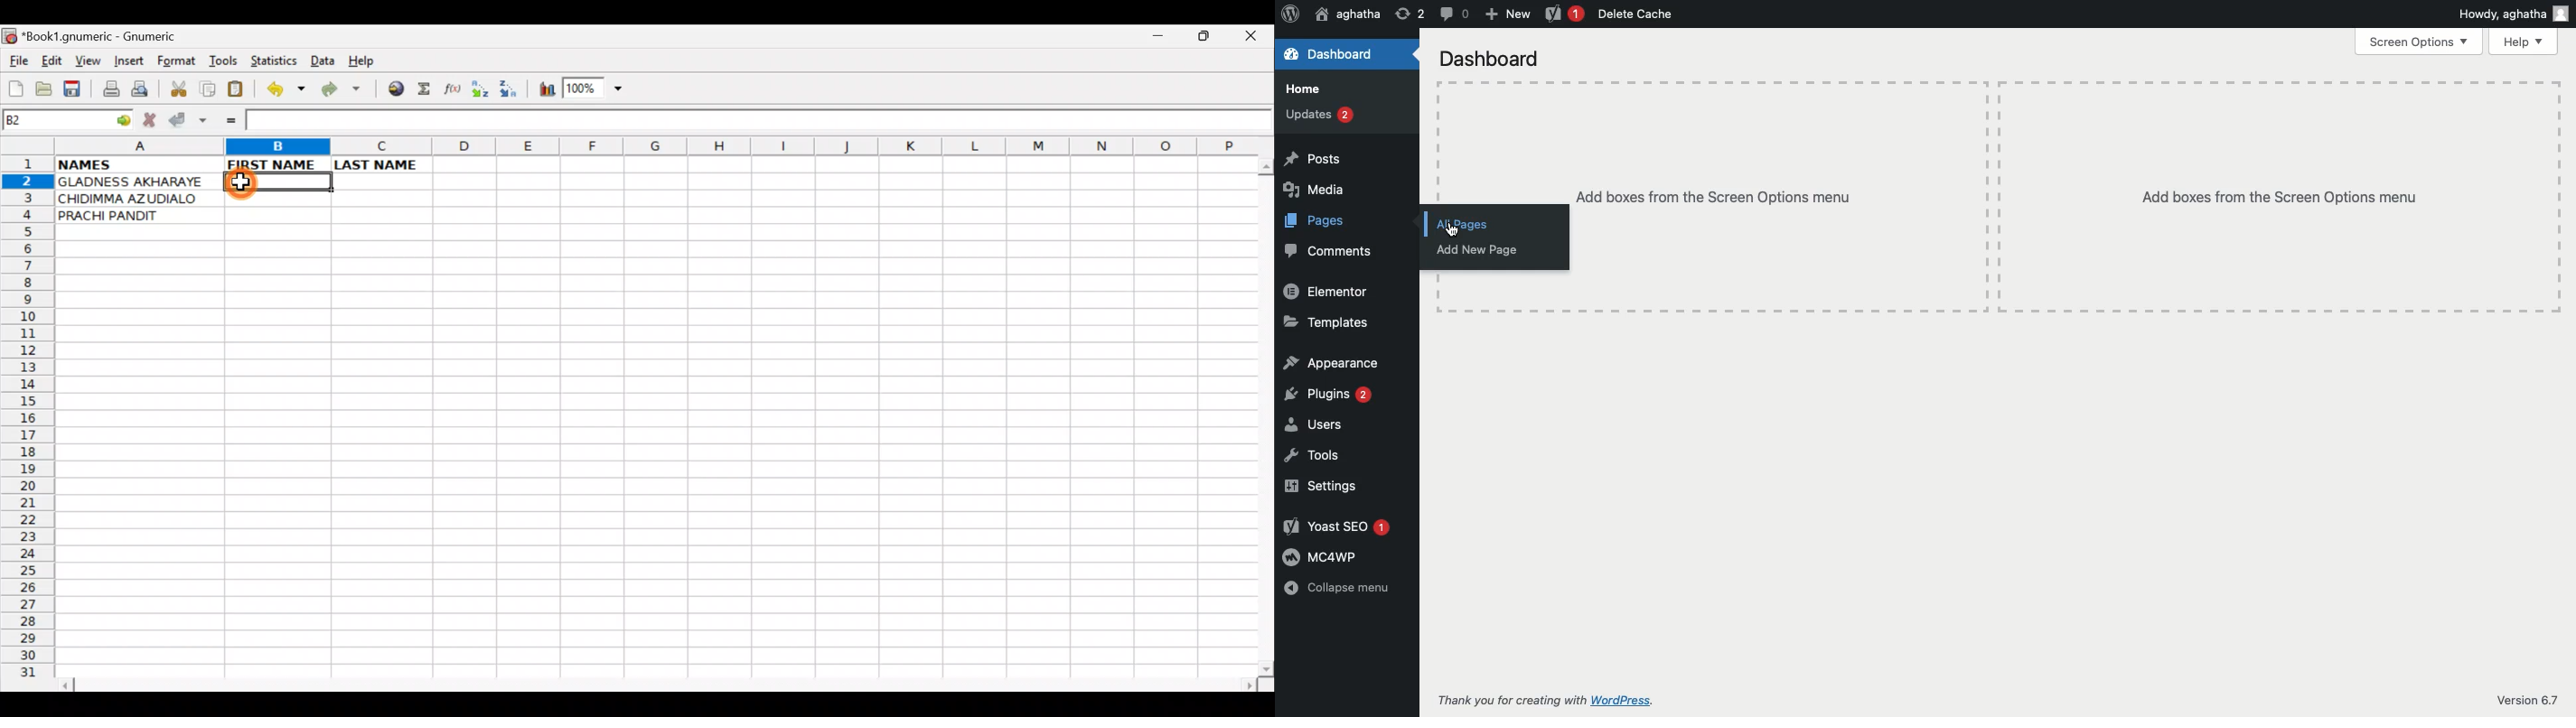 The height and width of the screenshot is (728, 2576). What do you see at coordinates (2066, 197) in the screenshot?
I see `Add boxes from the screen options menu` at bounding box center [2066, 197].